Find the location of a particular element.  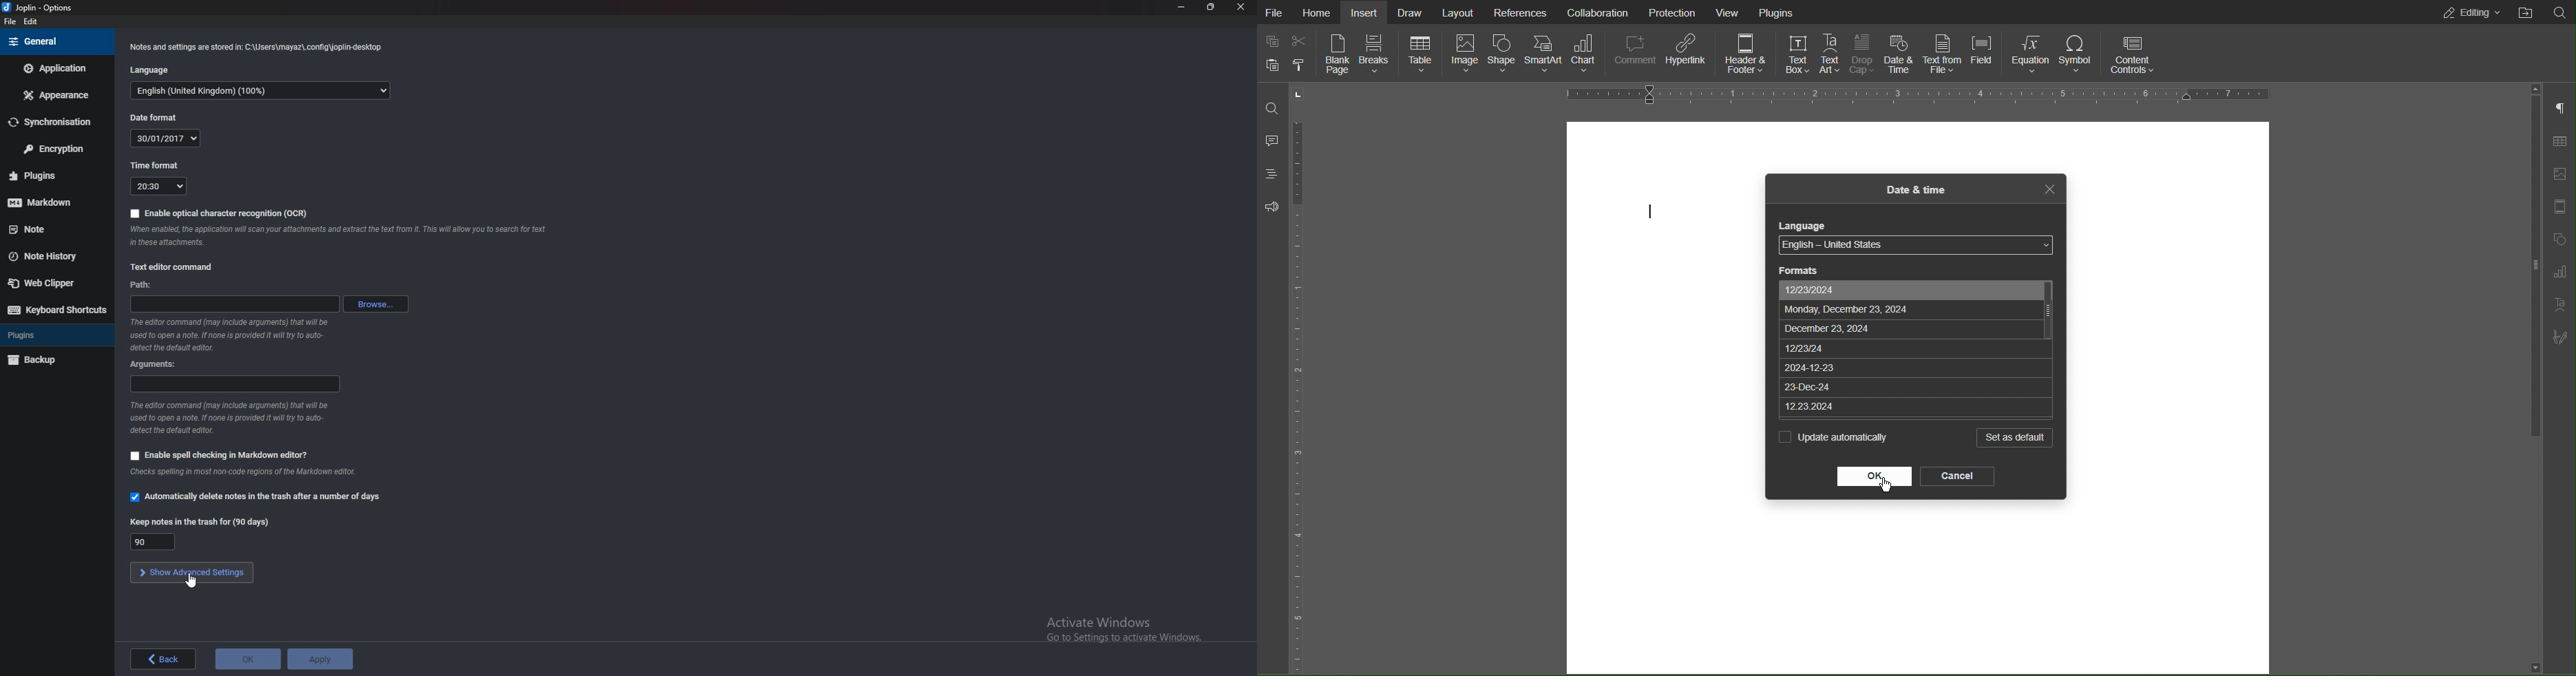

Show advanced settings is located at coordinates (191, 572).